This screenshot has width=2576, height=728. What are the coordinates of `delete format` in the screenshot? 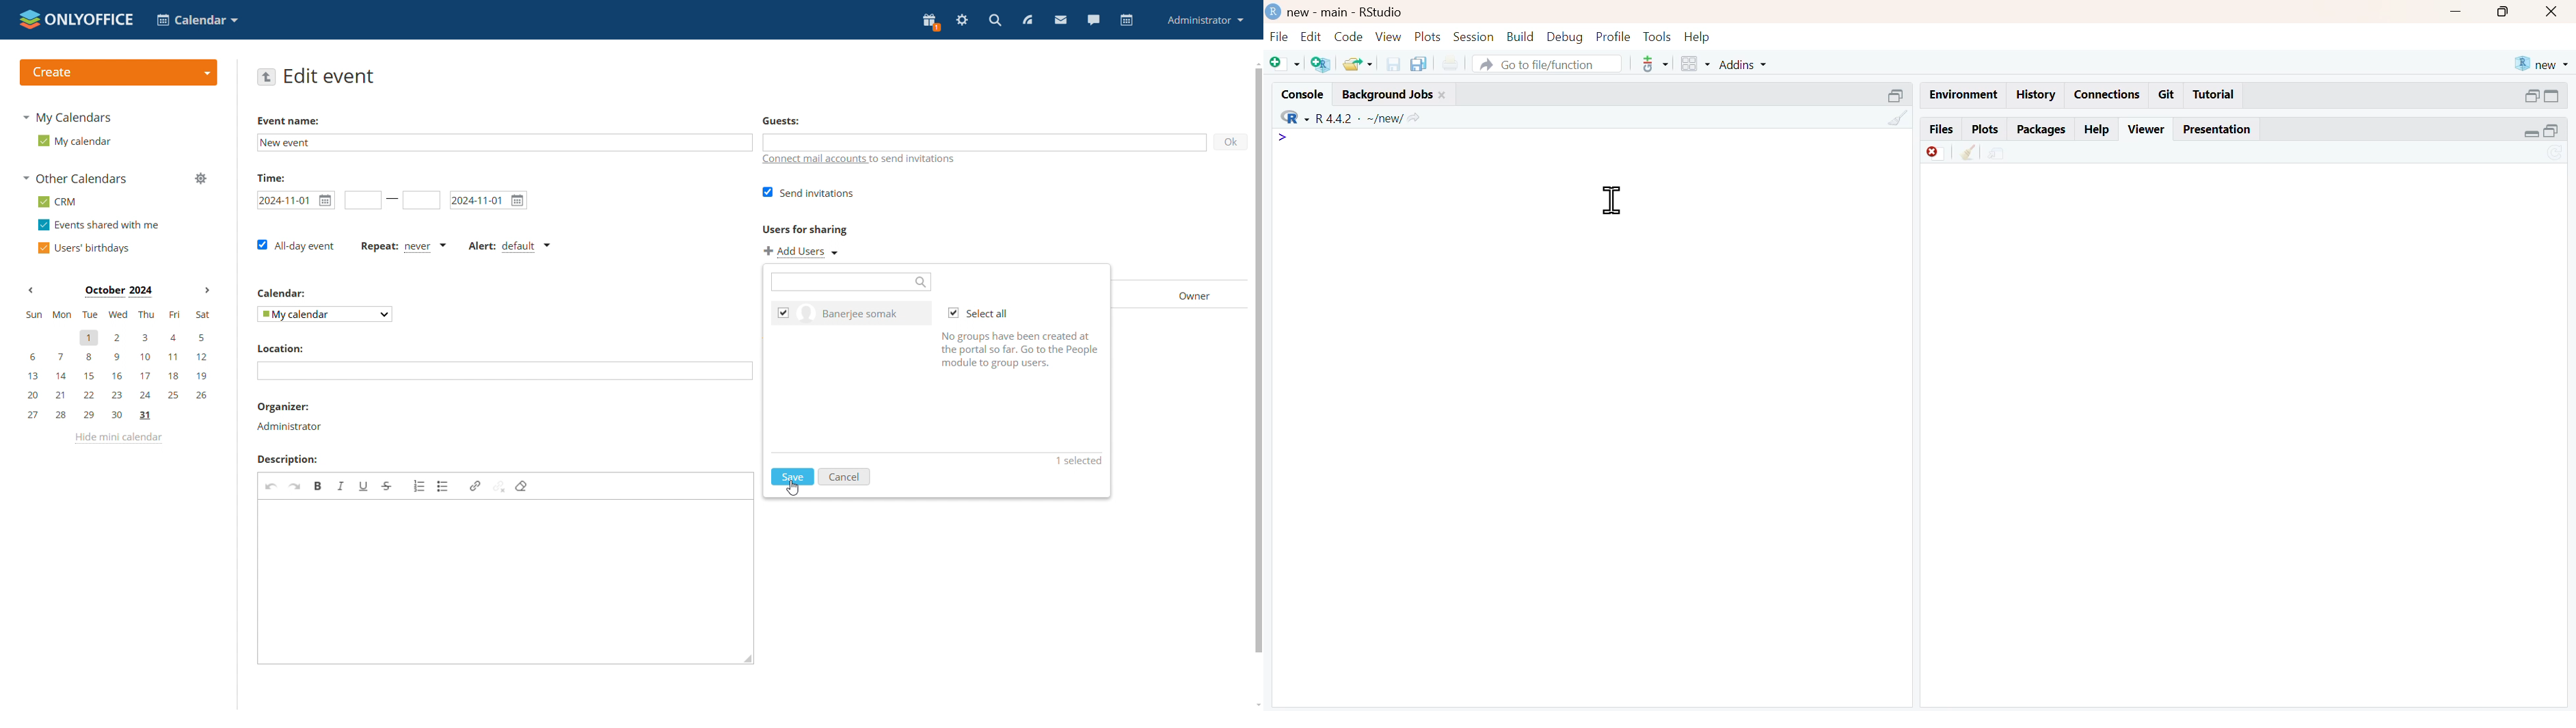 It's located at (521, 486).